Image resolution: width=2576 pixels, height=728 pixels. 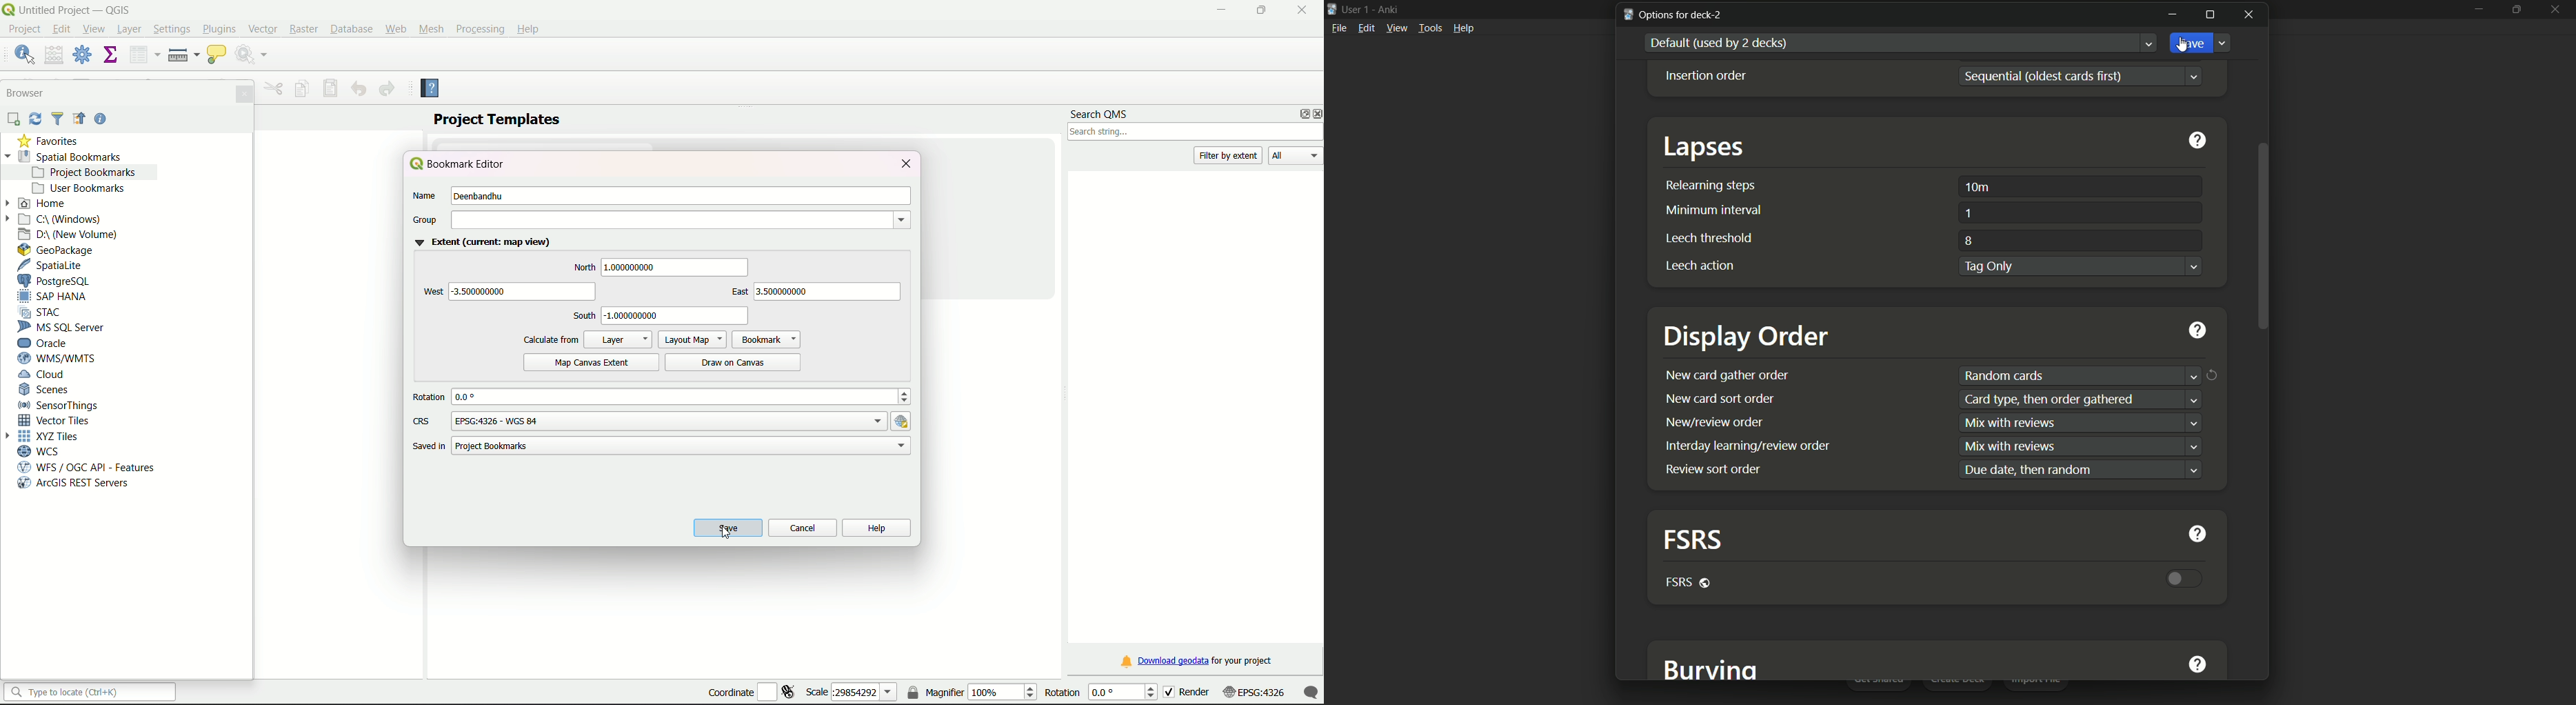 I want to click on user 1, so click(x=1356, y=10).